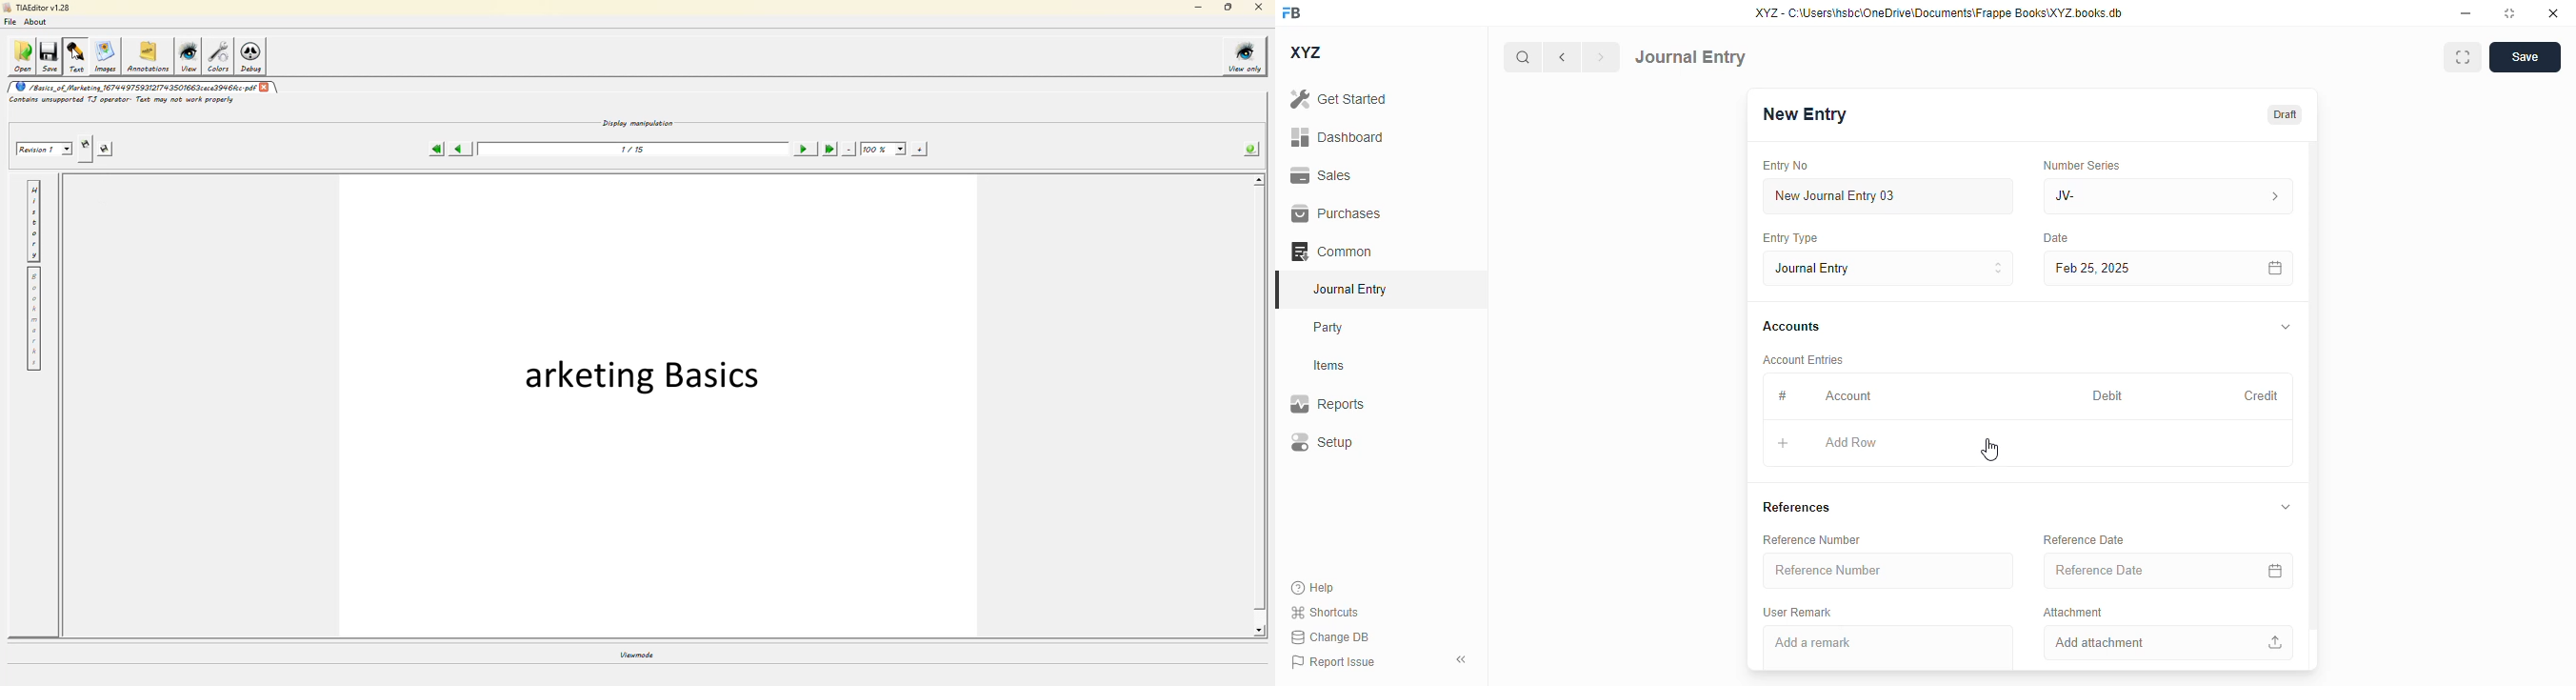  What do you see at coordinates (1348, 289) in the screenshot?
I see `journal entry` at bounding box center [1348, 289].